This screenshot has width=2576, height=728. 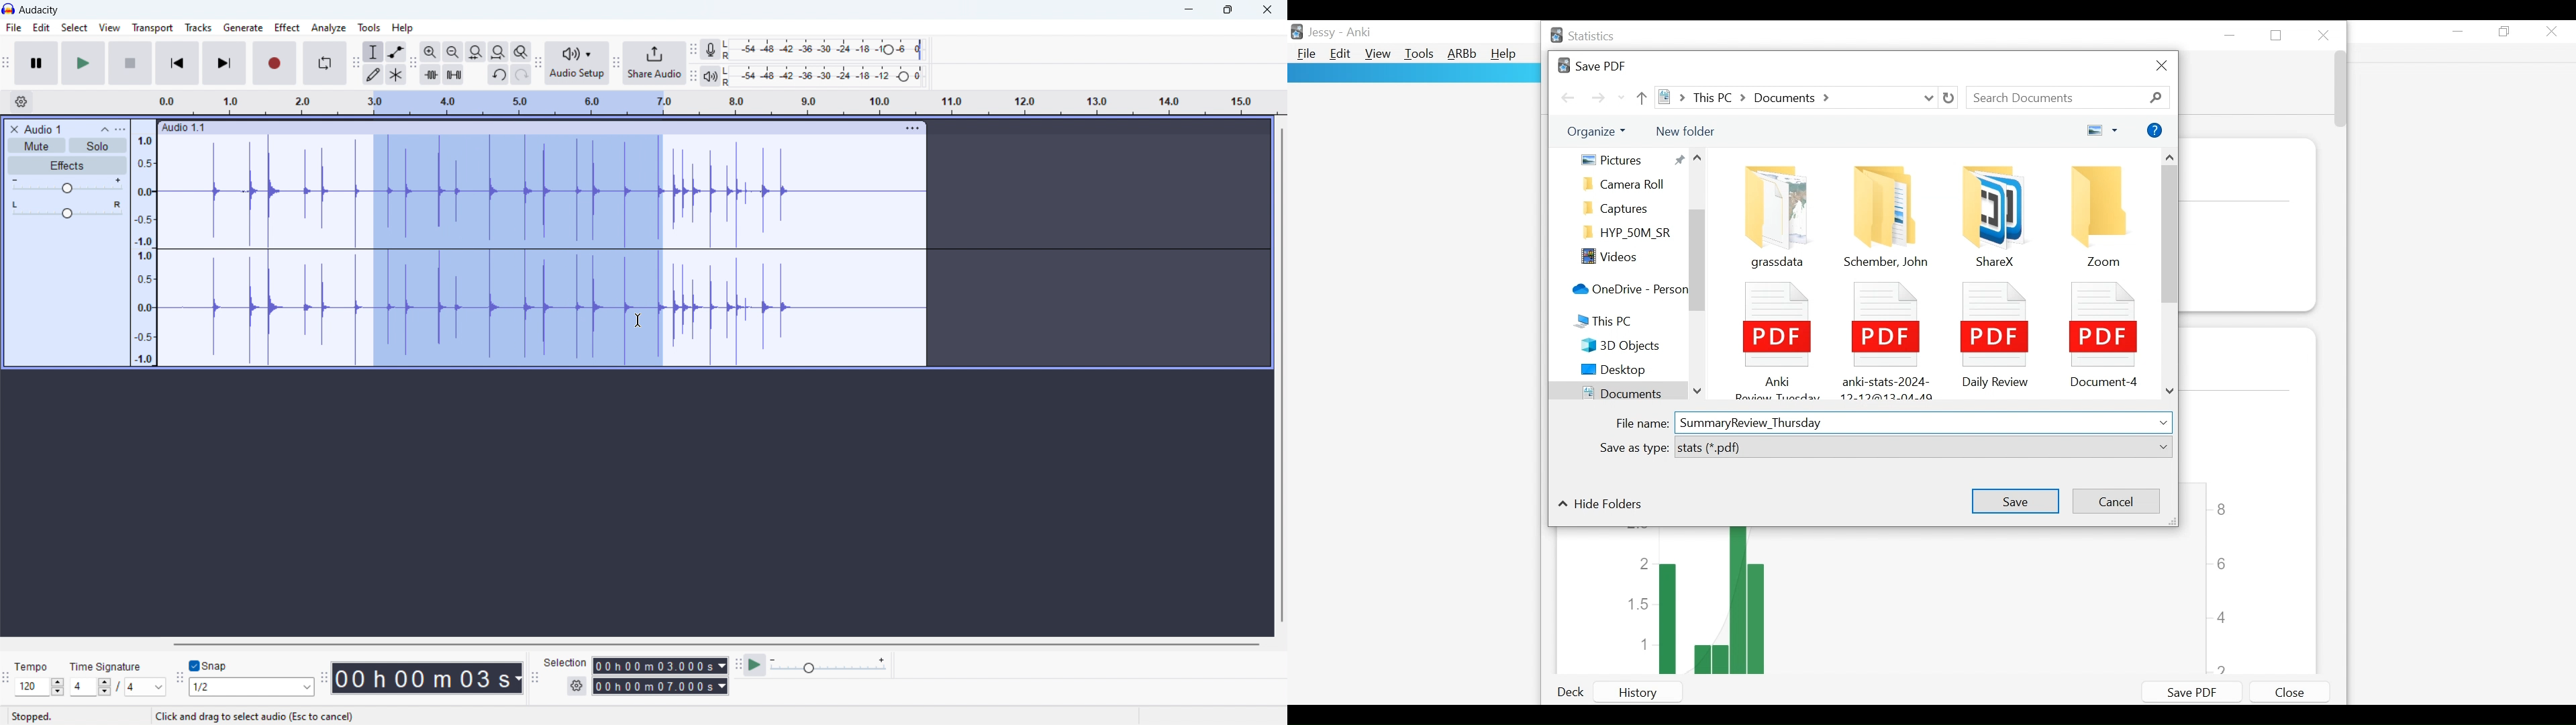 What do you see at coordinates (1298, 31) in the screenshot?
I see `Anki Desktop Icon` at bounding box center [1298, 31].